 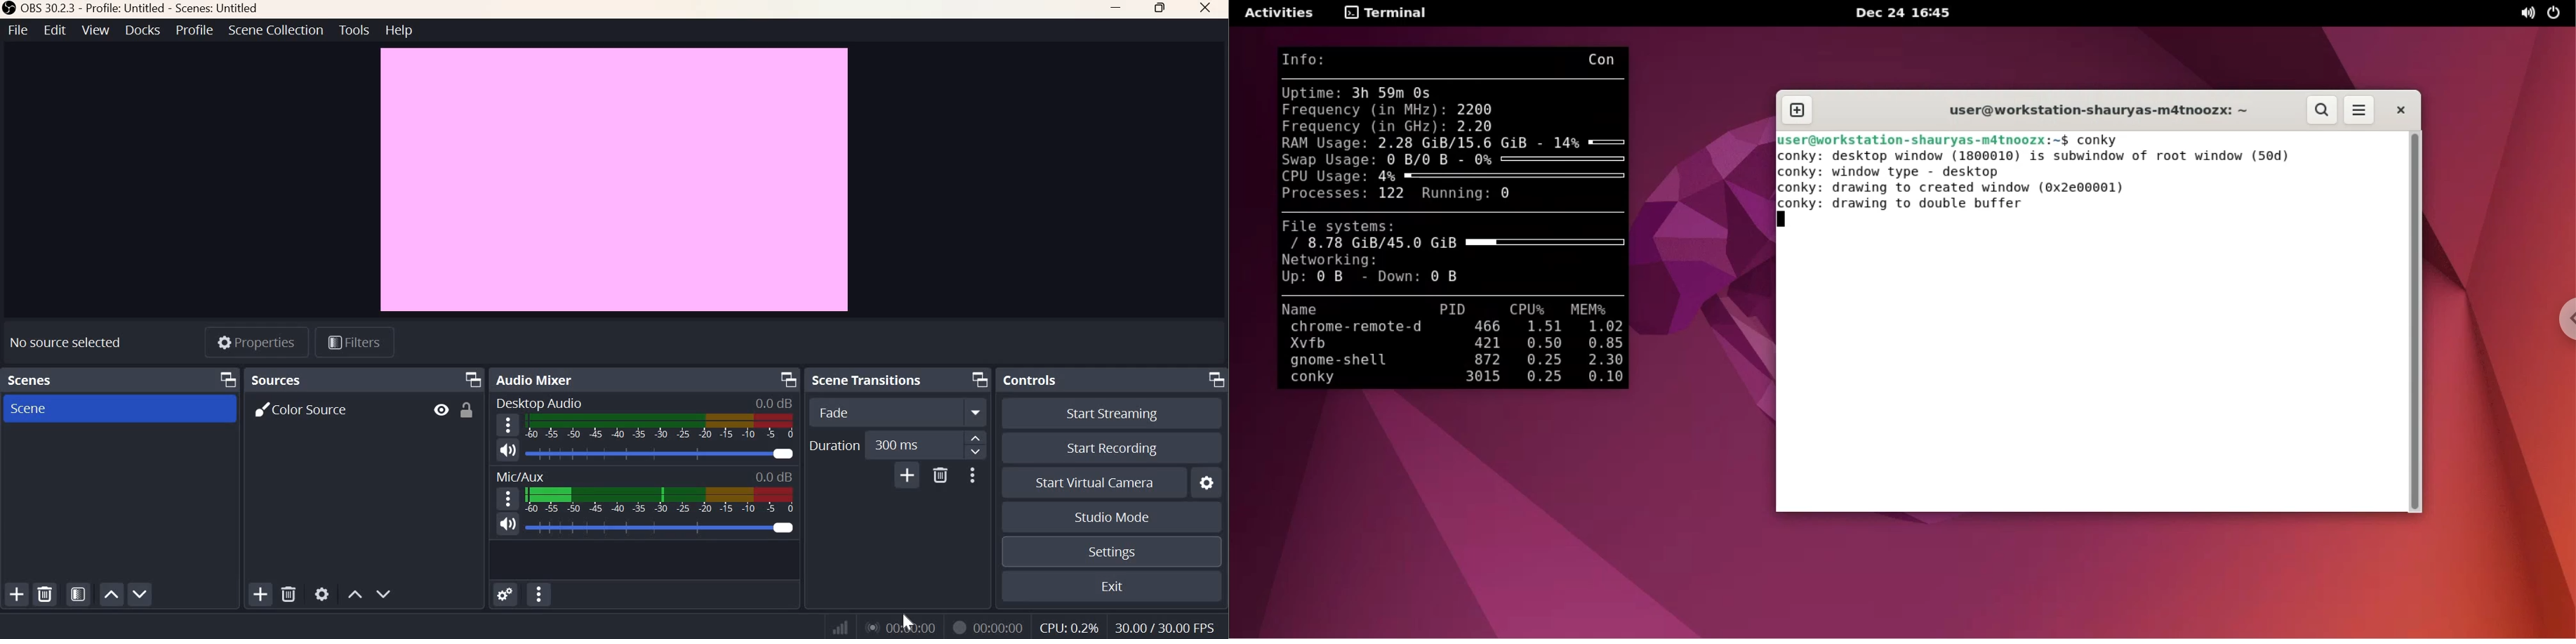 What do you see at coordinates (1112, 447) in the screenshot?
I see `Start recording` at bounding box center [1112, 447].